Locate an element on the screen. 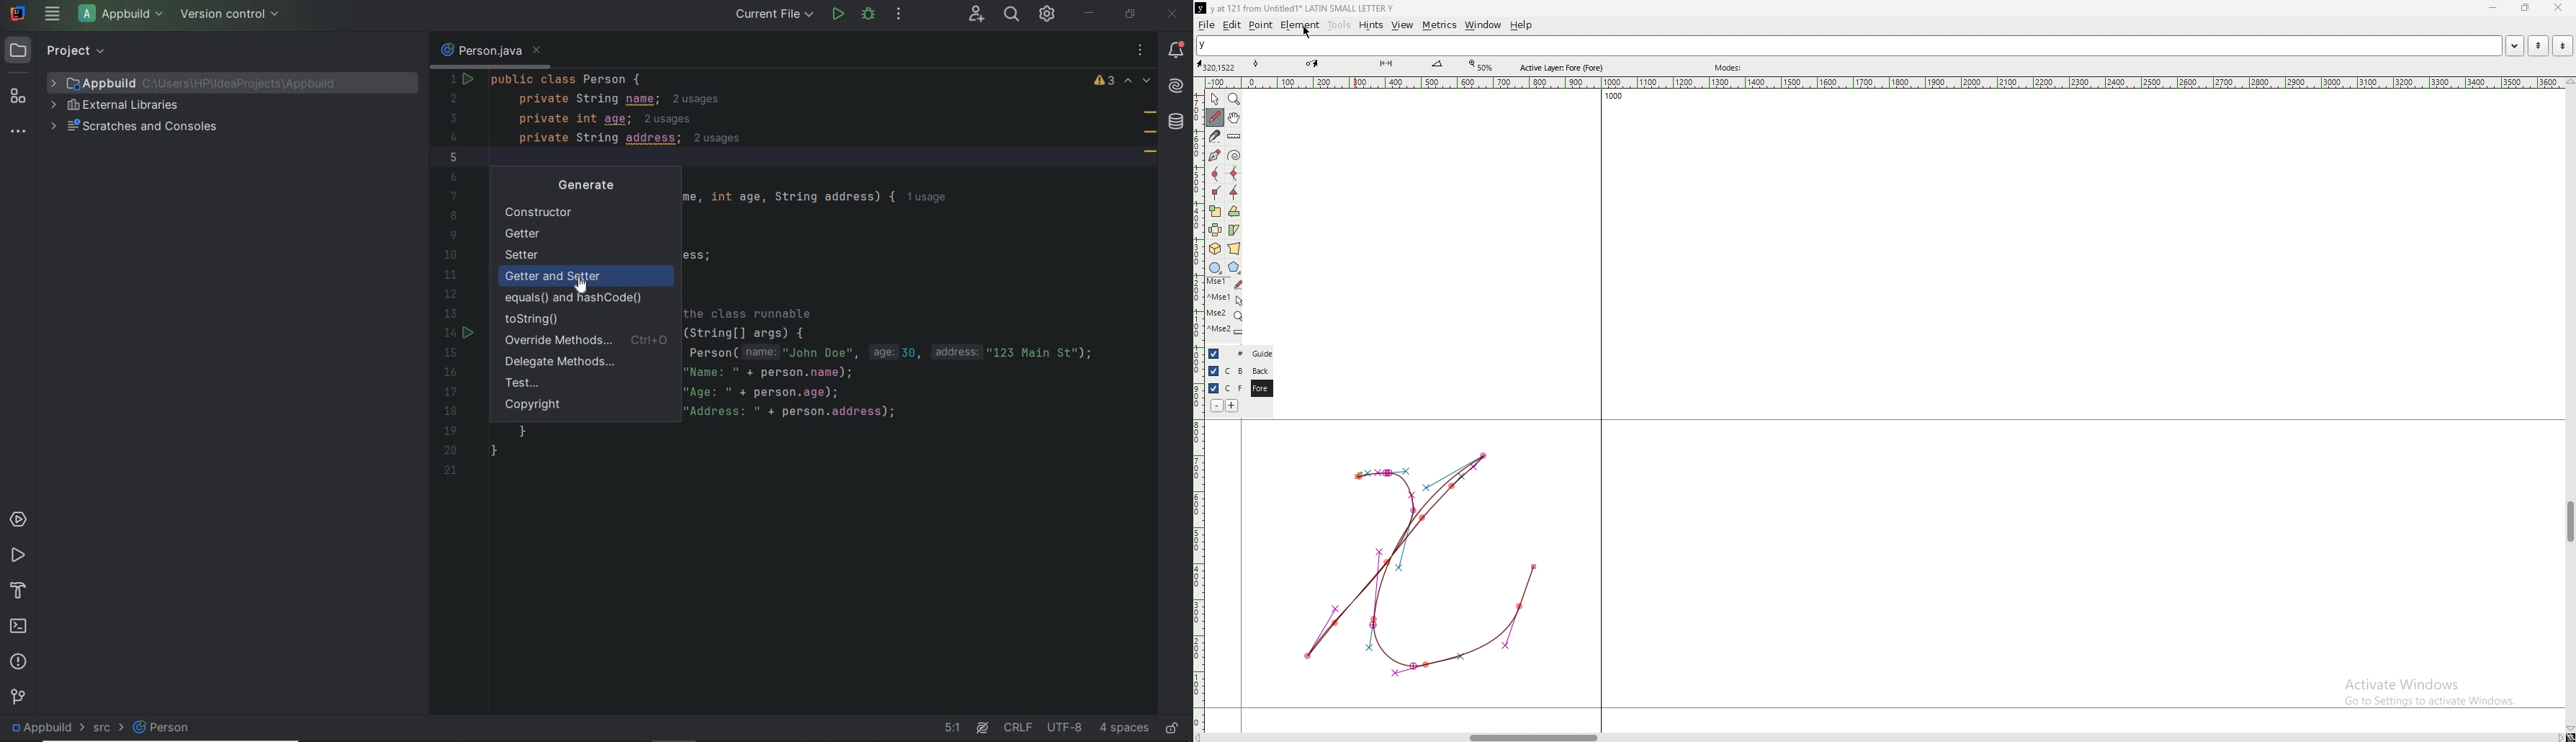 This screenshot has height=756, width=2576. flip the selection is located at coordinates (1216, 230).